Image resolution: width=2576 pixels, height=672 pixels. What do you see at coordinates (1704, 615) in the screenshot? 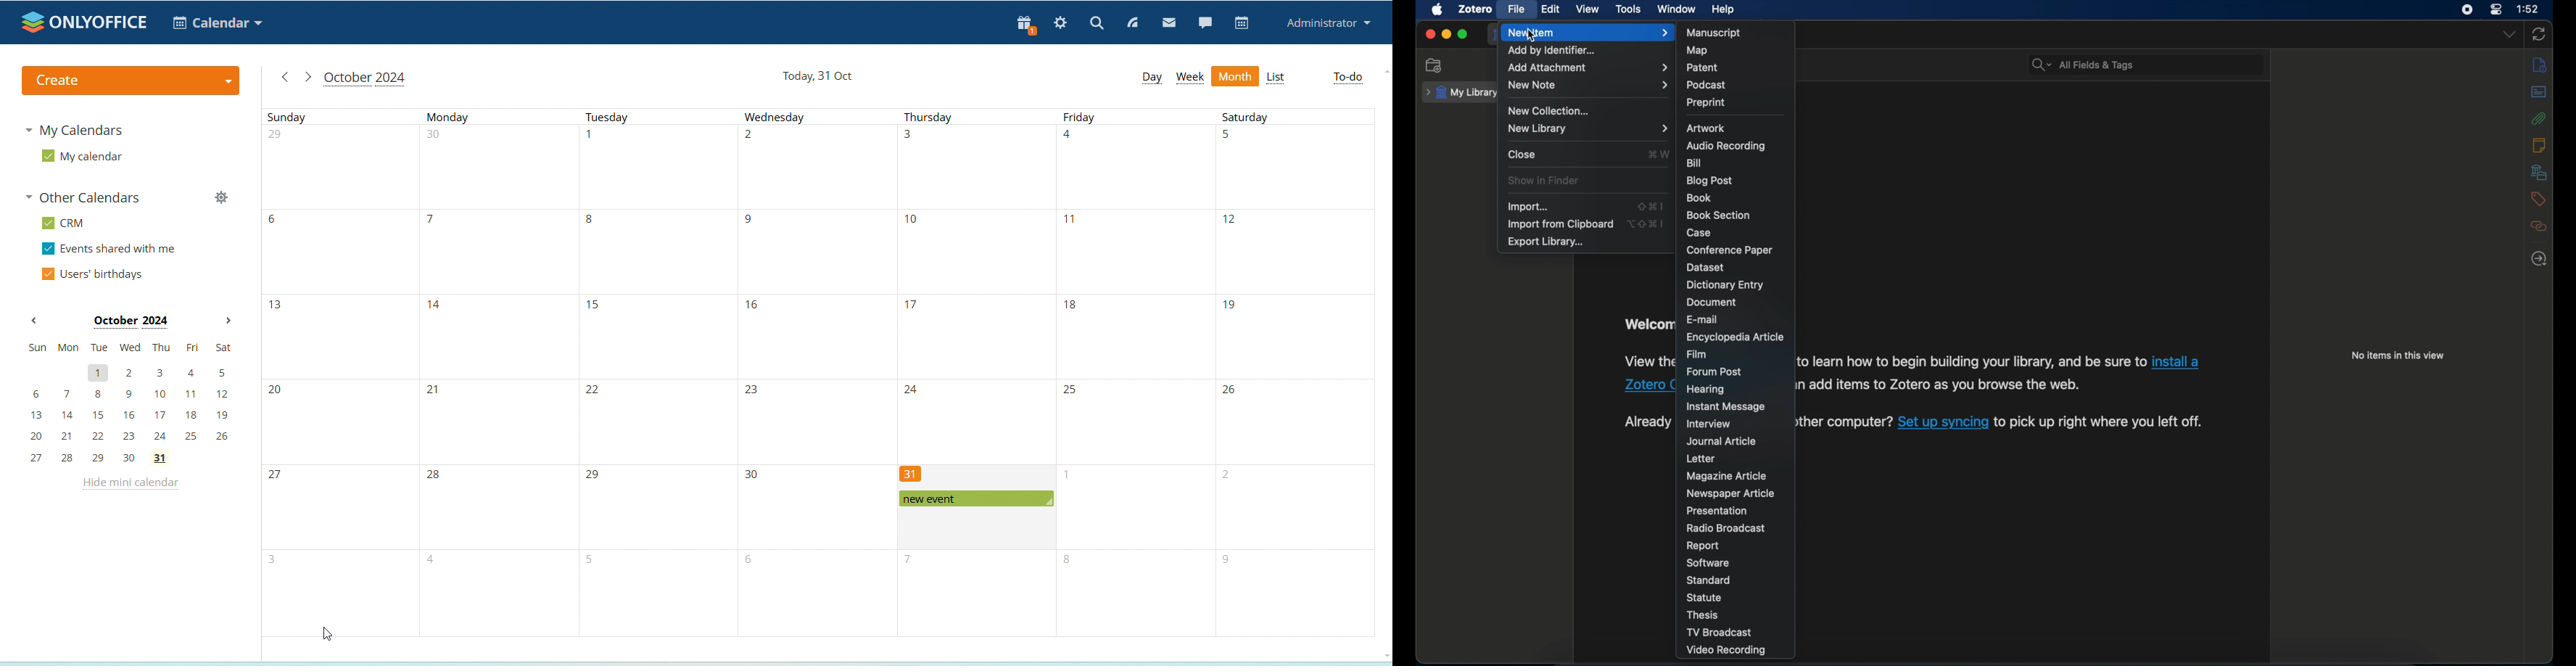
I see `thesis` at bounding box center [1704, 615].